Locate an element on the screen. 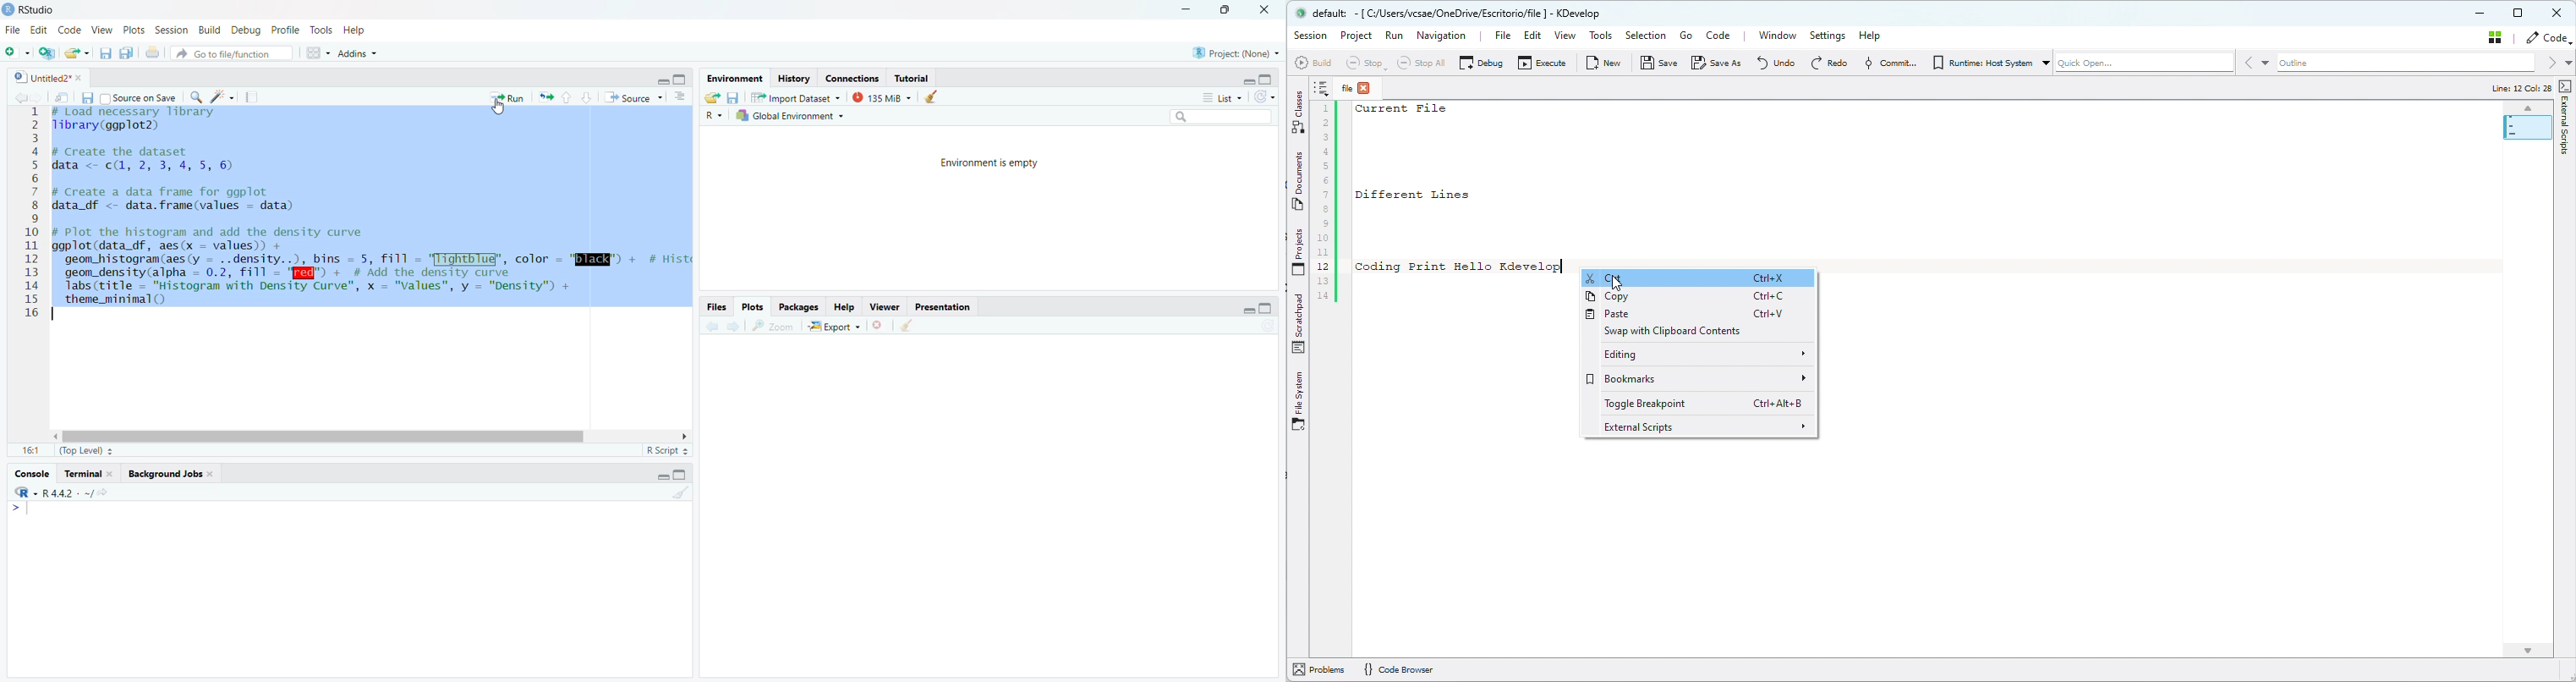 The image size is (2576, 700). show in new window is located at coordinates (61, 97).